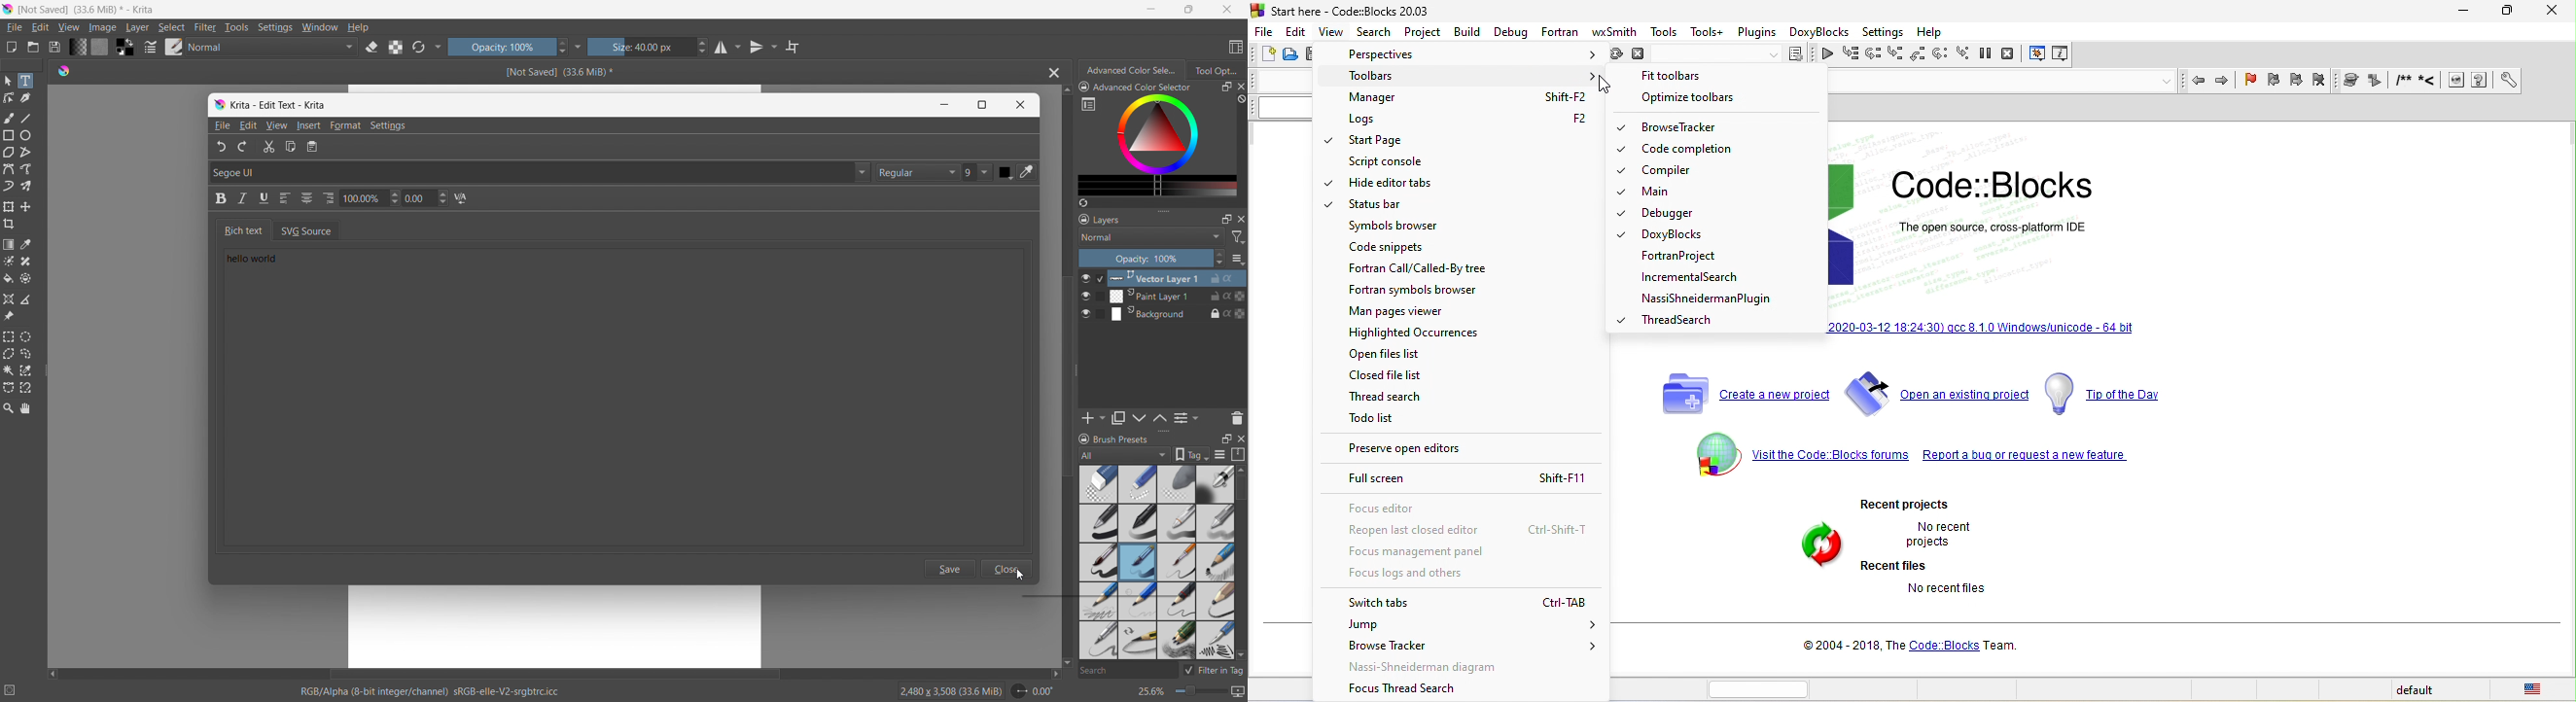  What do you see at coordinates (243, 146) in the screenshot?
I see `Redo` at bounding box center [243, 146].